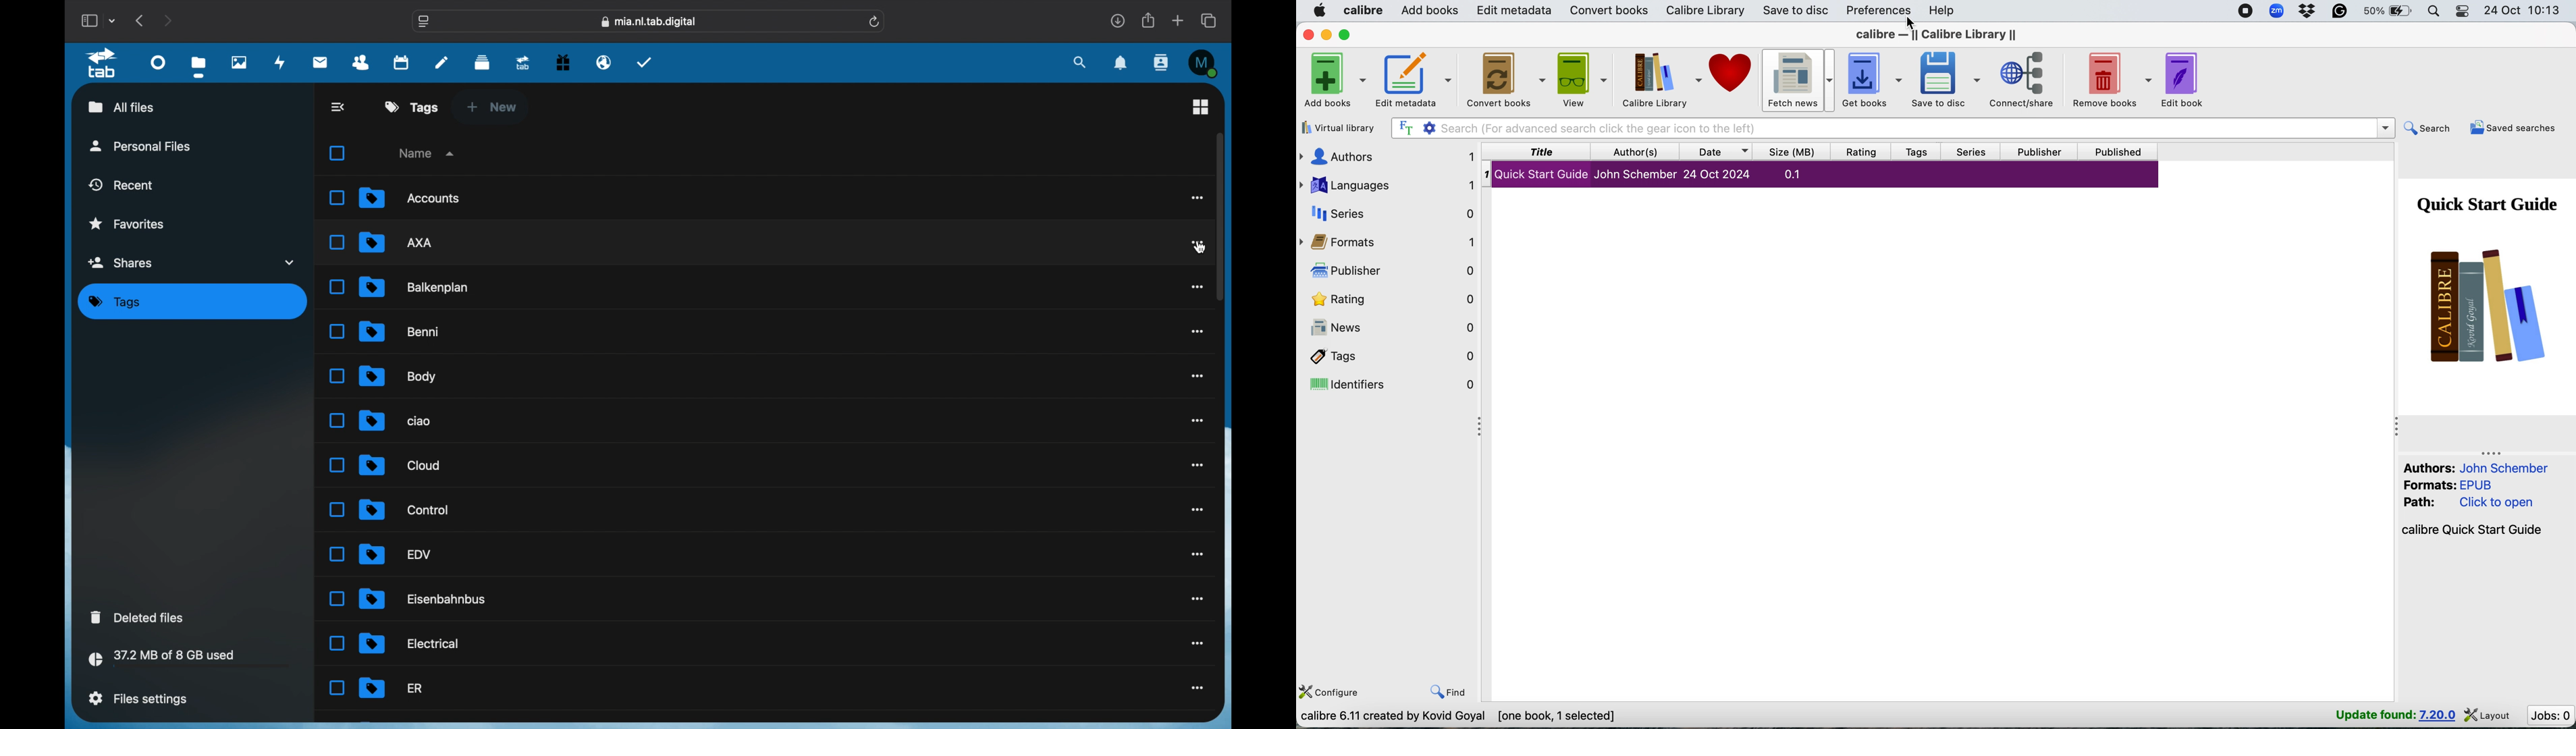 Image resolution: width=2576 pixels, height=756 pixels. Describe the element at coordinates (1579, 79) in the screenshot. I see `view` at that location.